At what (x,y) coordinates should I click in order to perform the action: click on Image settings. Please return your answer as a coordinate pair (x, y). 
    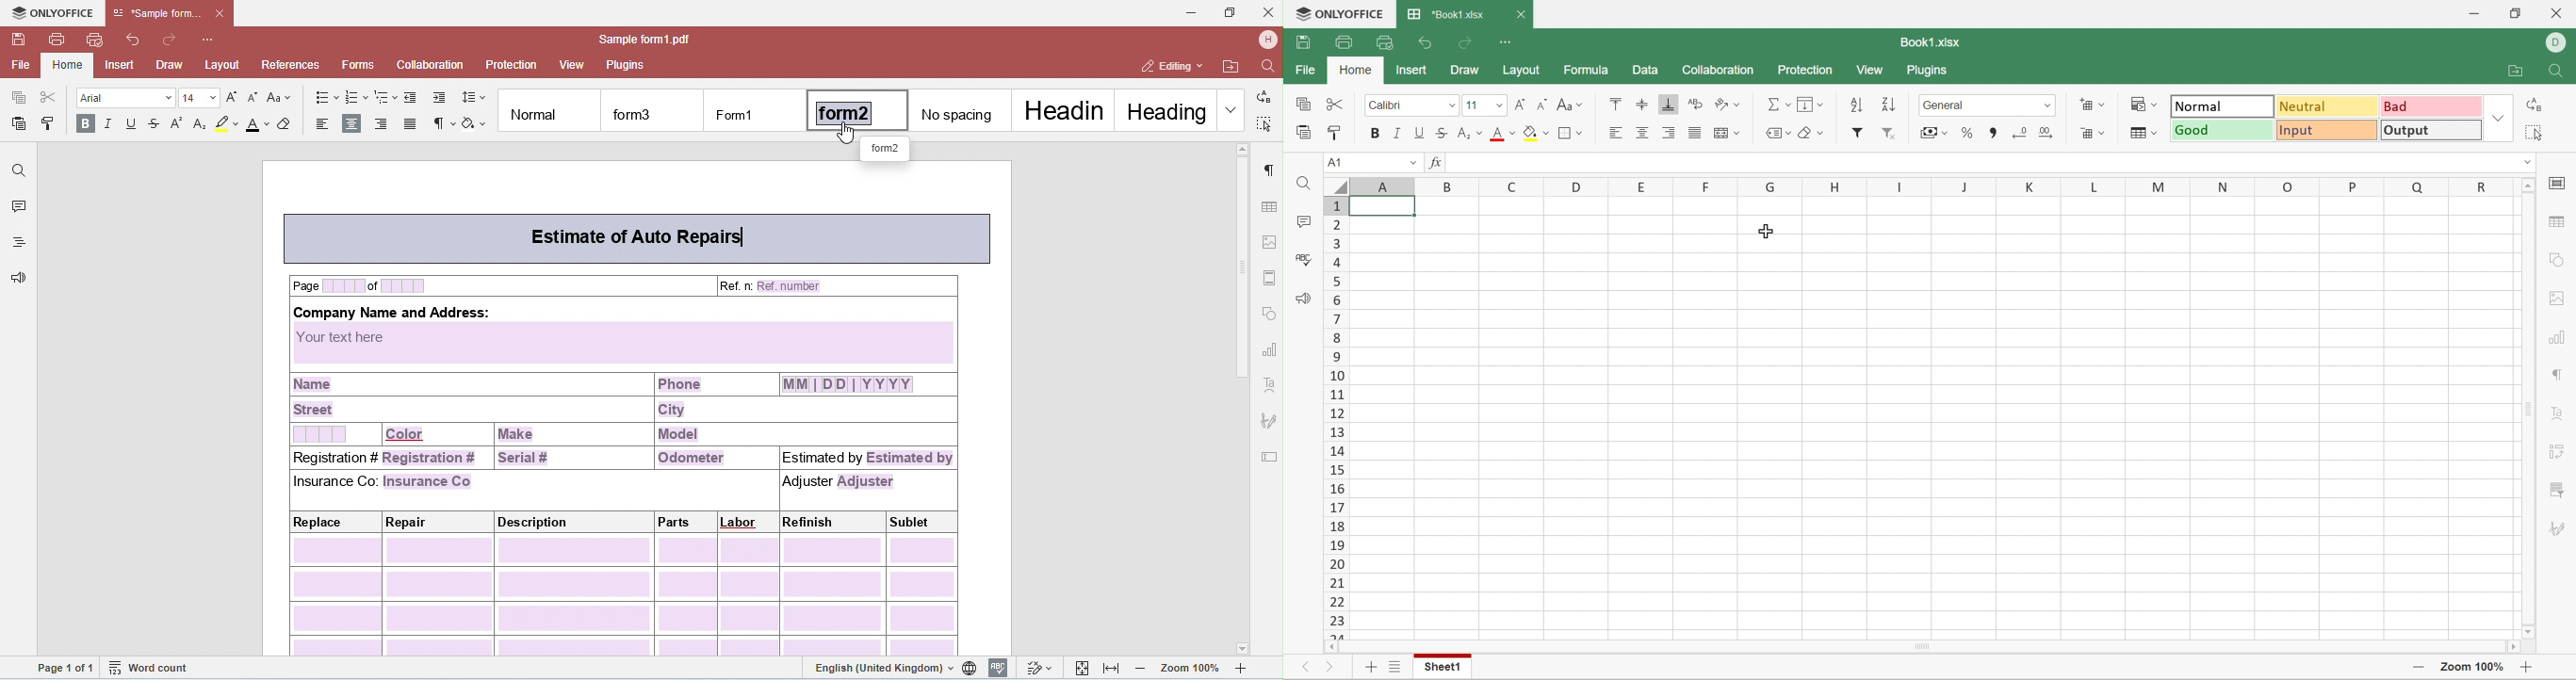
    Looking at the image, I should click on (2557, 298).